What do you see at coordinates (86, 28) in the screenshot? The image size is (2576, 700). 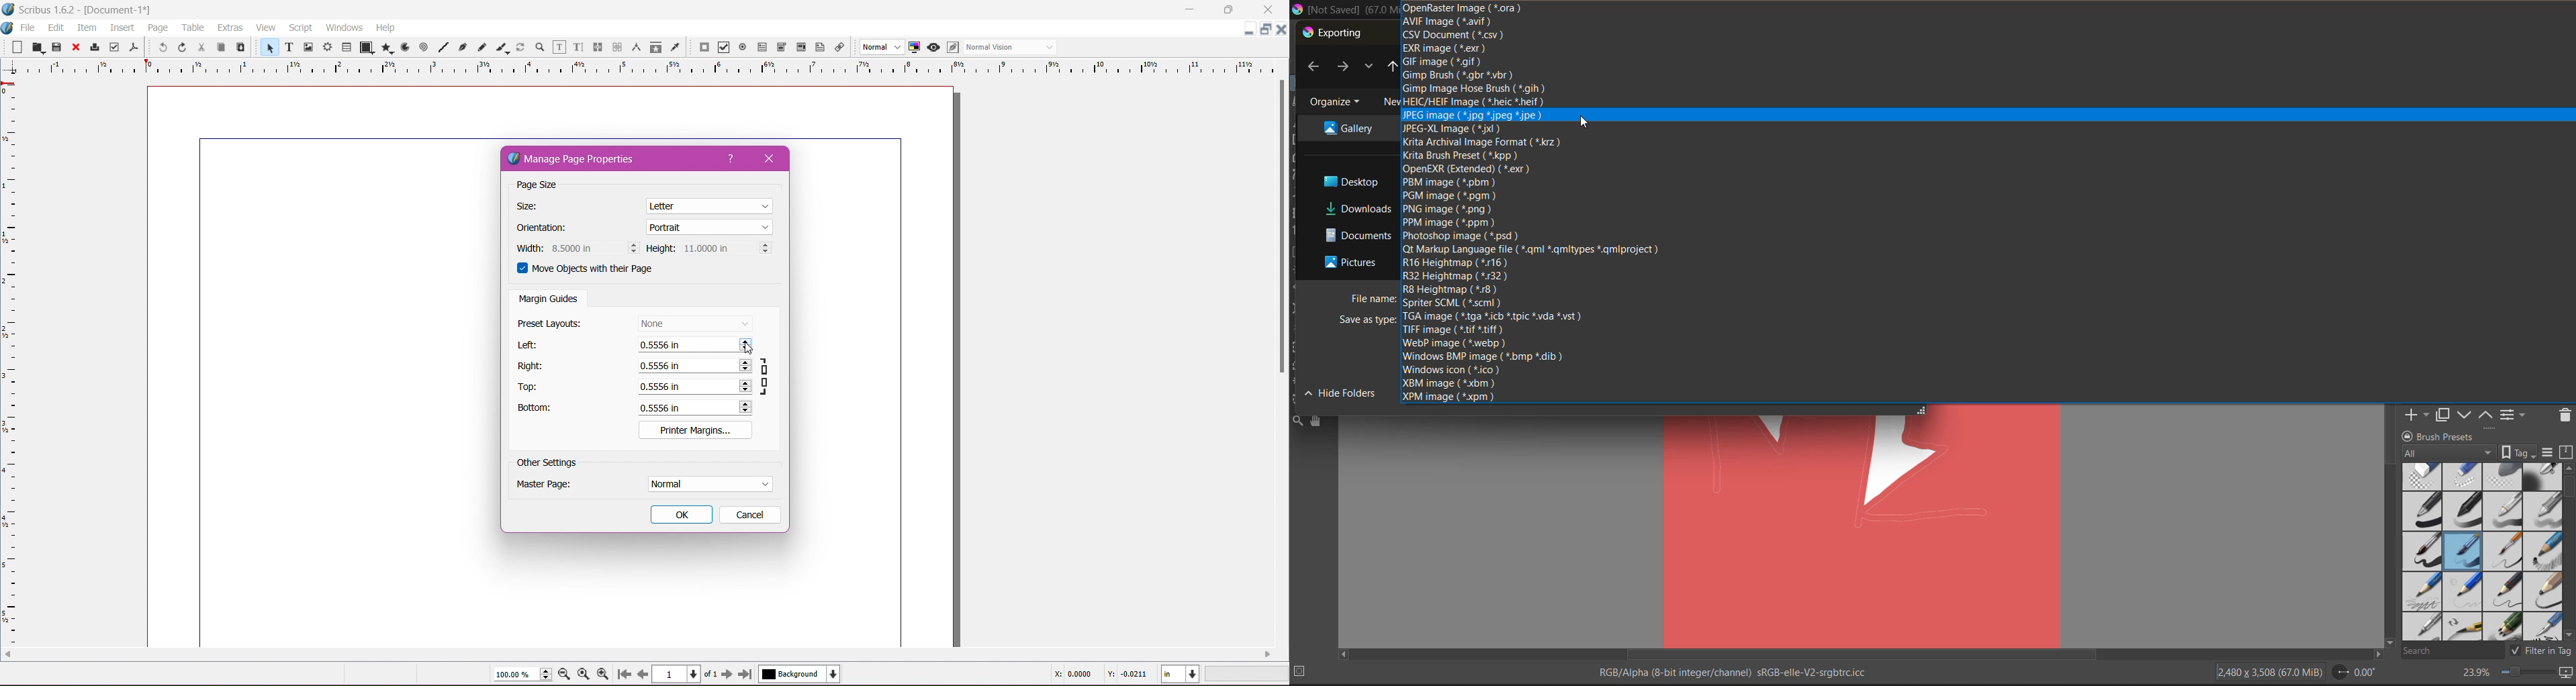 I see `Item` at bounding box center [86, 28].